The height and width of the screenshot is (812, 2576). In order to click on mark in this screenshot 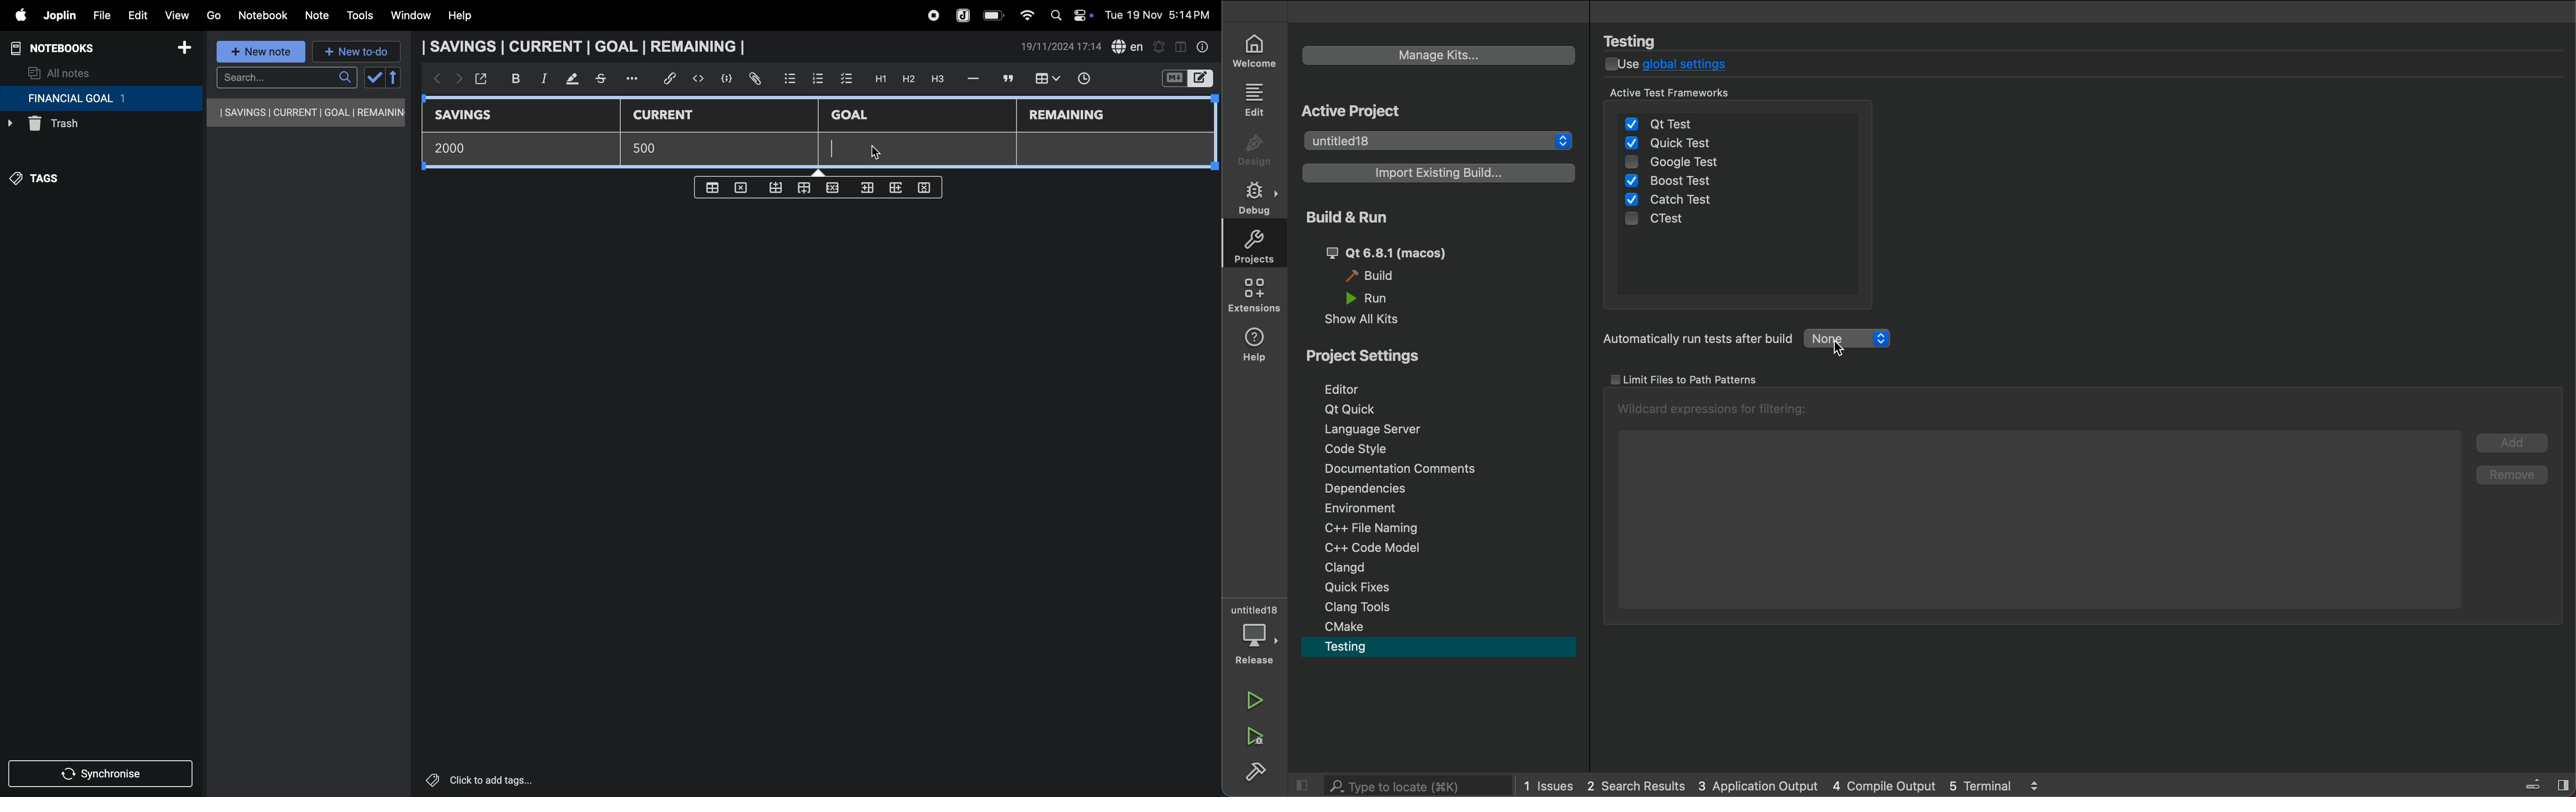, I will do `click(568, 80)`.